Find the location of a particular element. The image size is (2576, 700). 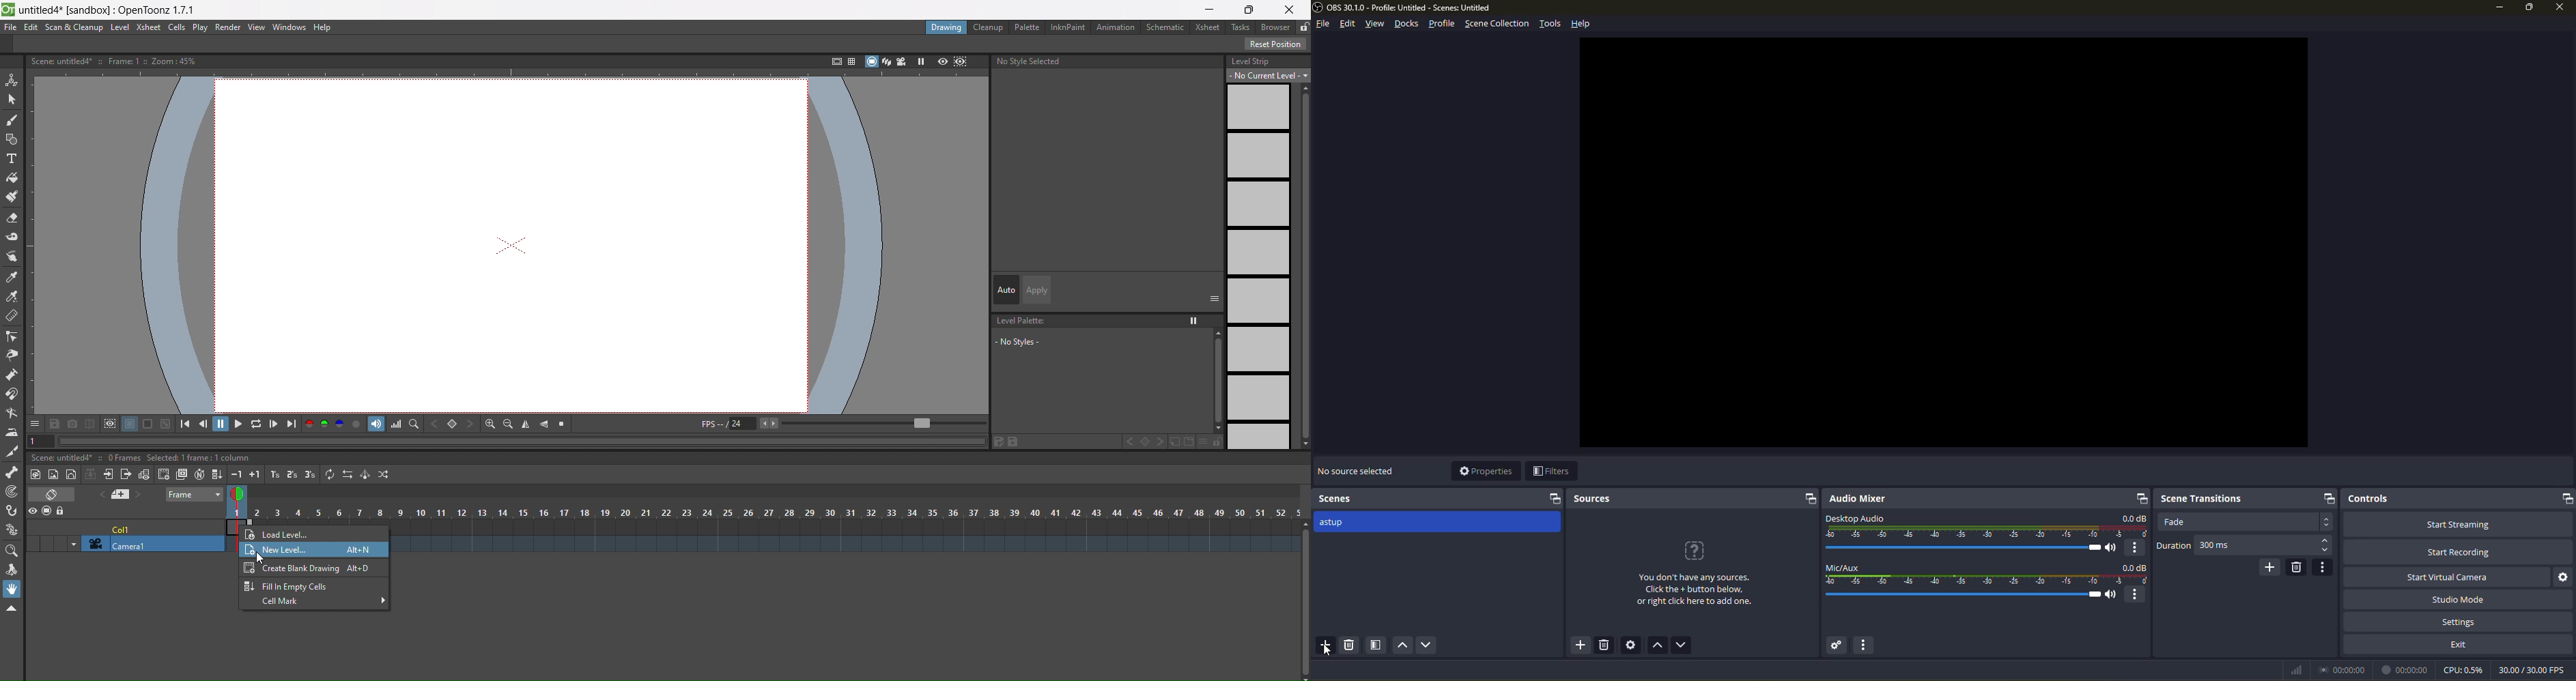

maximize is located at coordinates (2530, 8).